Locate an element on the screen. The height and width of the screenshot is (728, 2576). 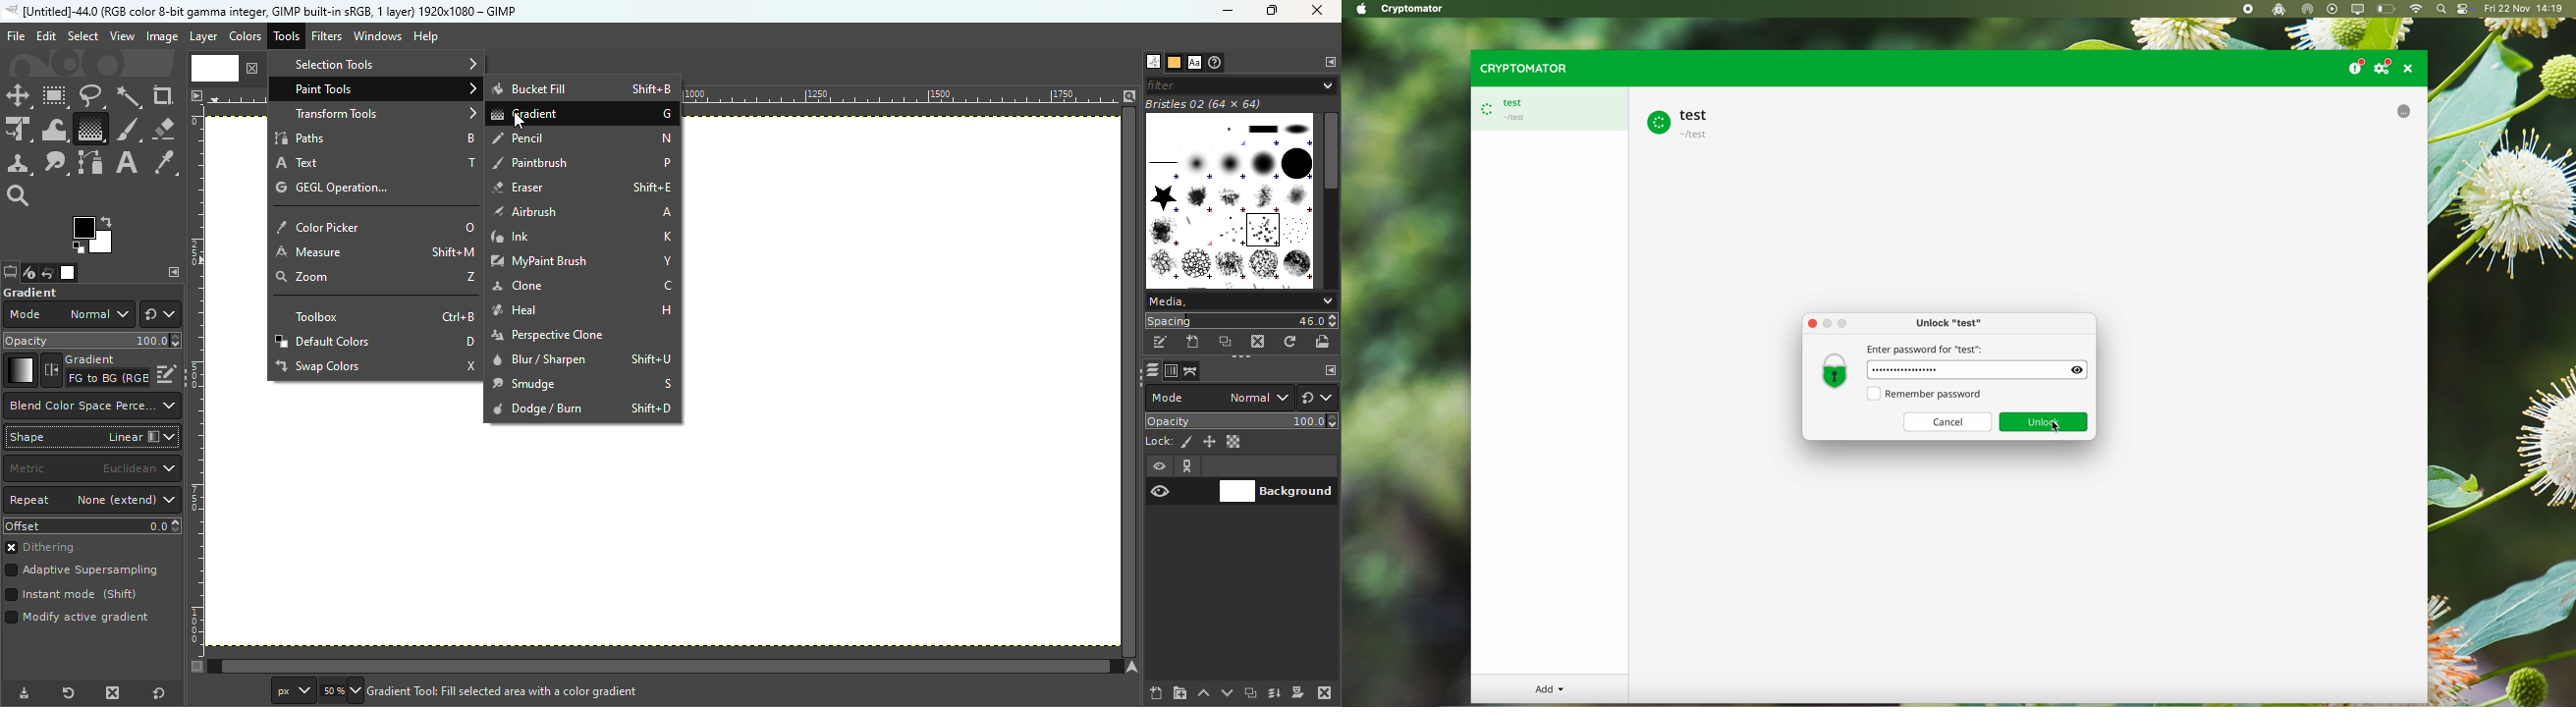
Cryptomator is located at coordinates (1413, 9).